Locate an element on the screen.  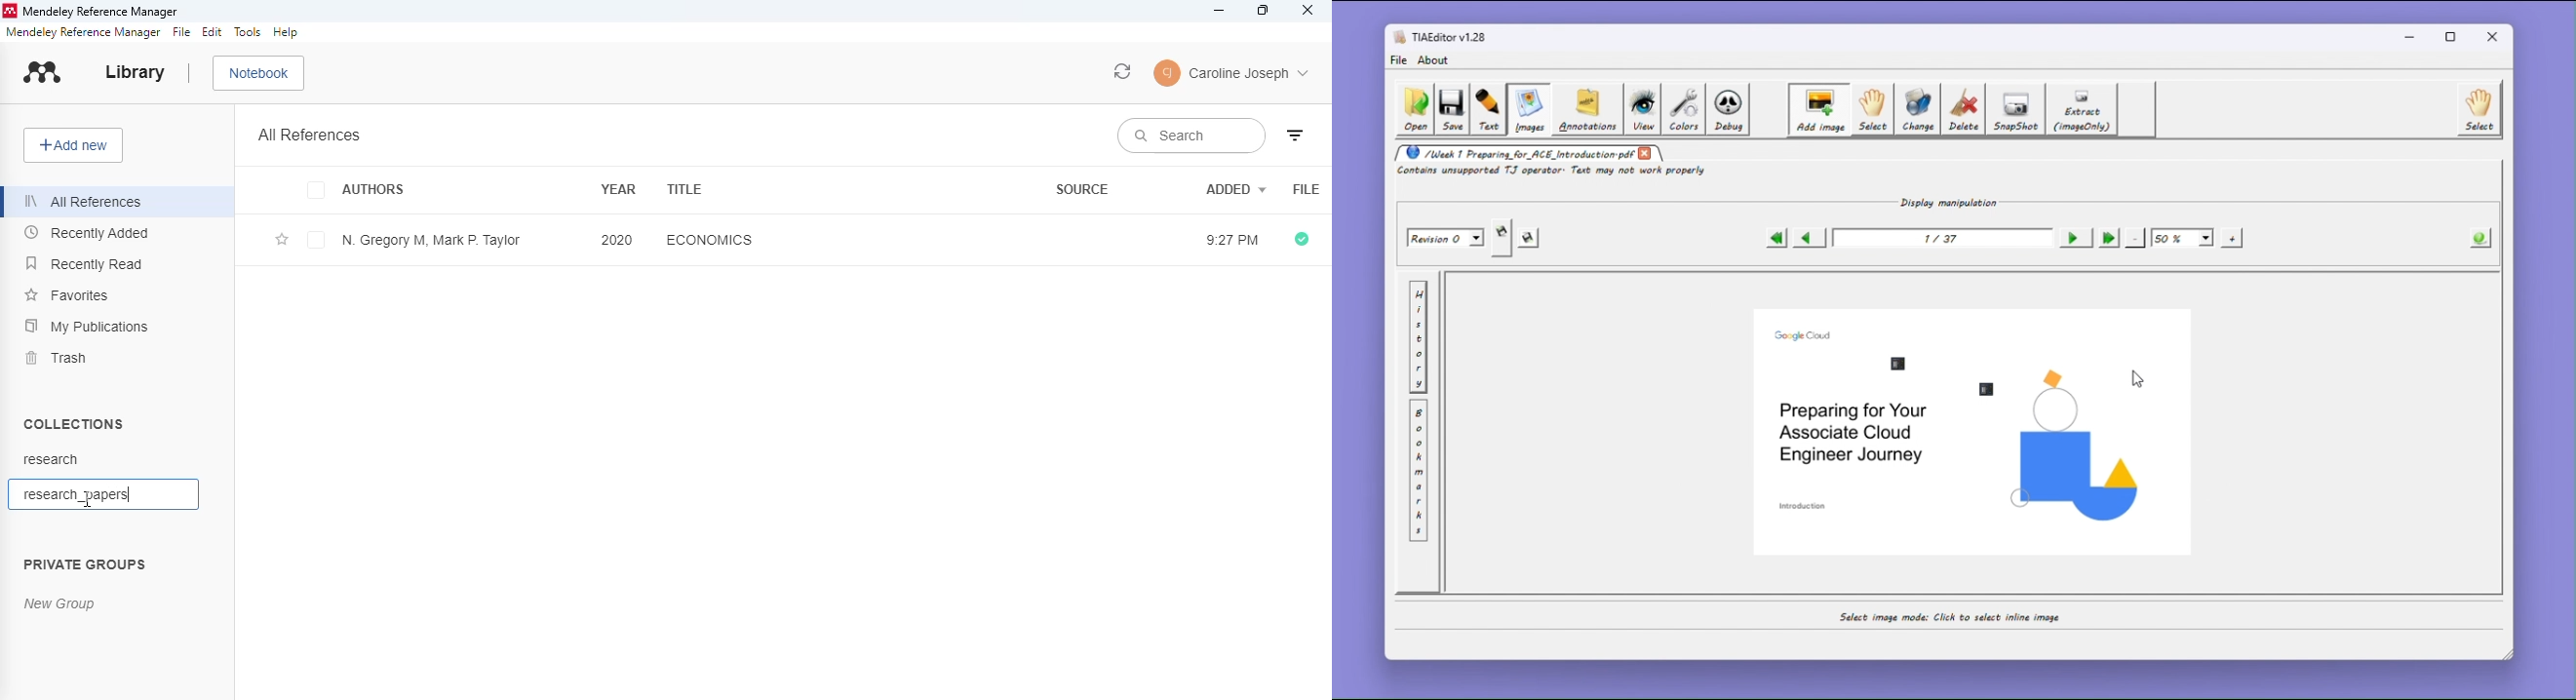
file is located at coordinates (182, 32).